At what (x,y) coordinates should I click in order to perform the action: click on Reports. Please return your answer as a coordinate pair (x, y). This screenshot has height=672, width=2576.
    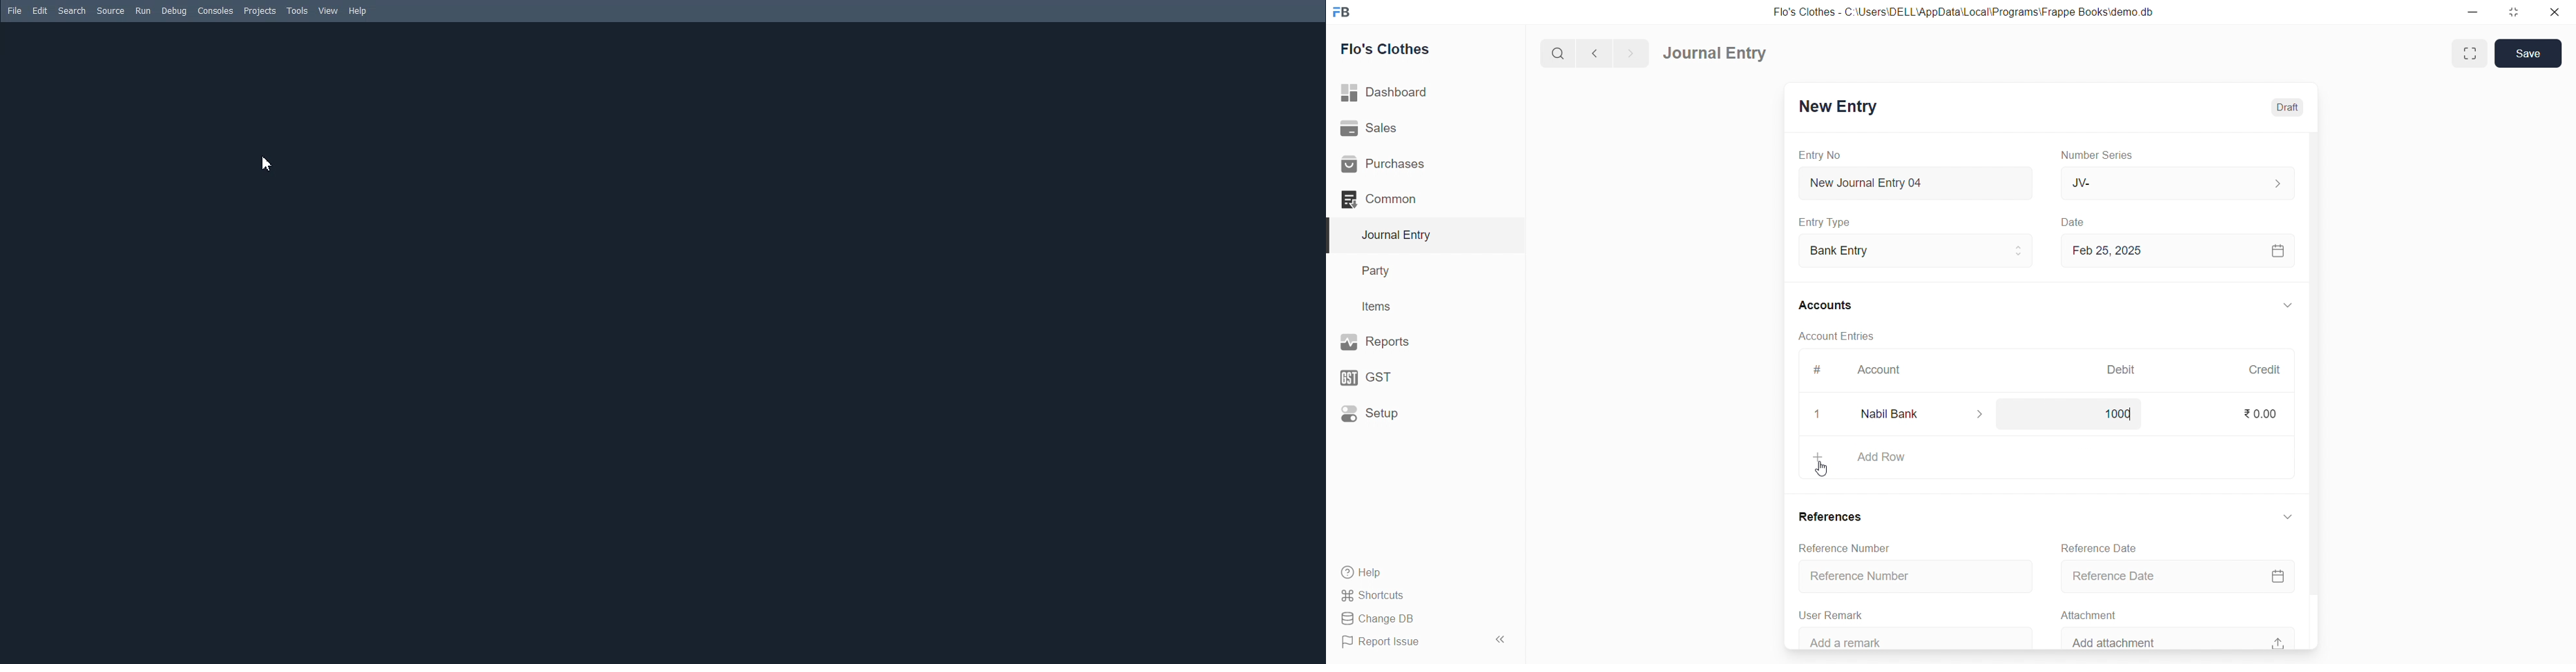
    Looking at the image, I should click on (1417, 340).